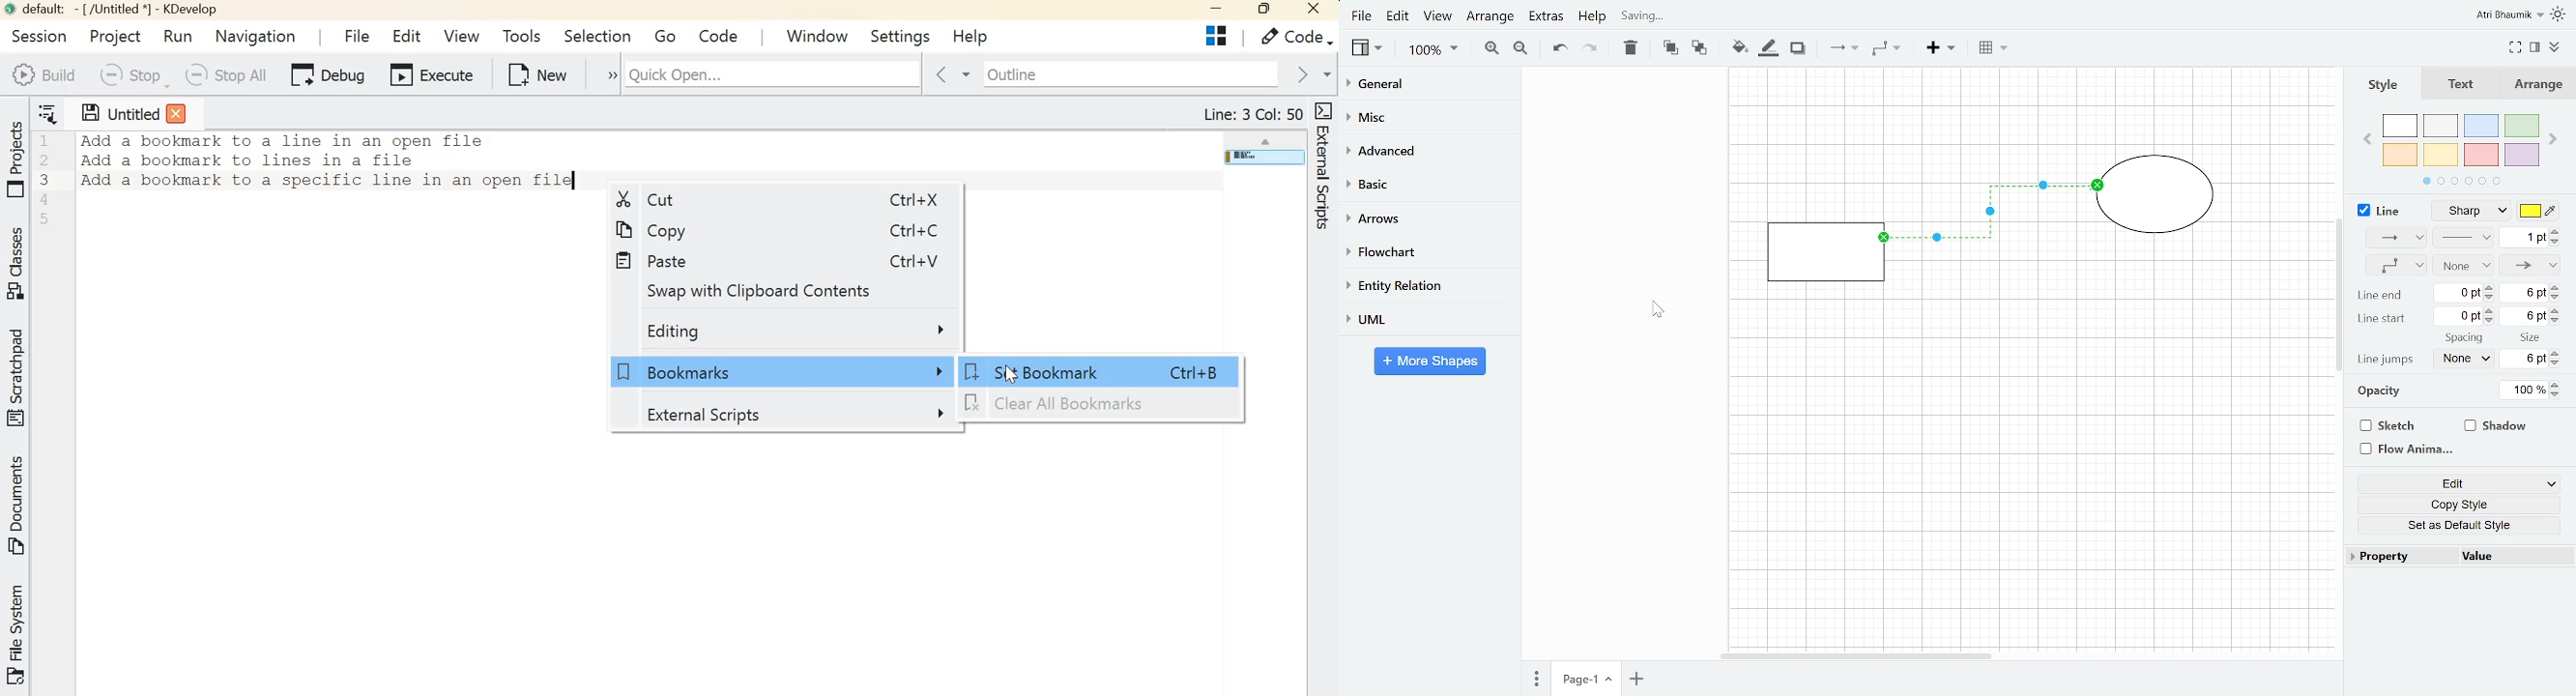 The image size is (2576, 700). I want to click on View, so click(1365, 48).